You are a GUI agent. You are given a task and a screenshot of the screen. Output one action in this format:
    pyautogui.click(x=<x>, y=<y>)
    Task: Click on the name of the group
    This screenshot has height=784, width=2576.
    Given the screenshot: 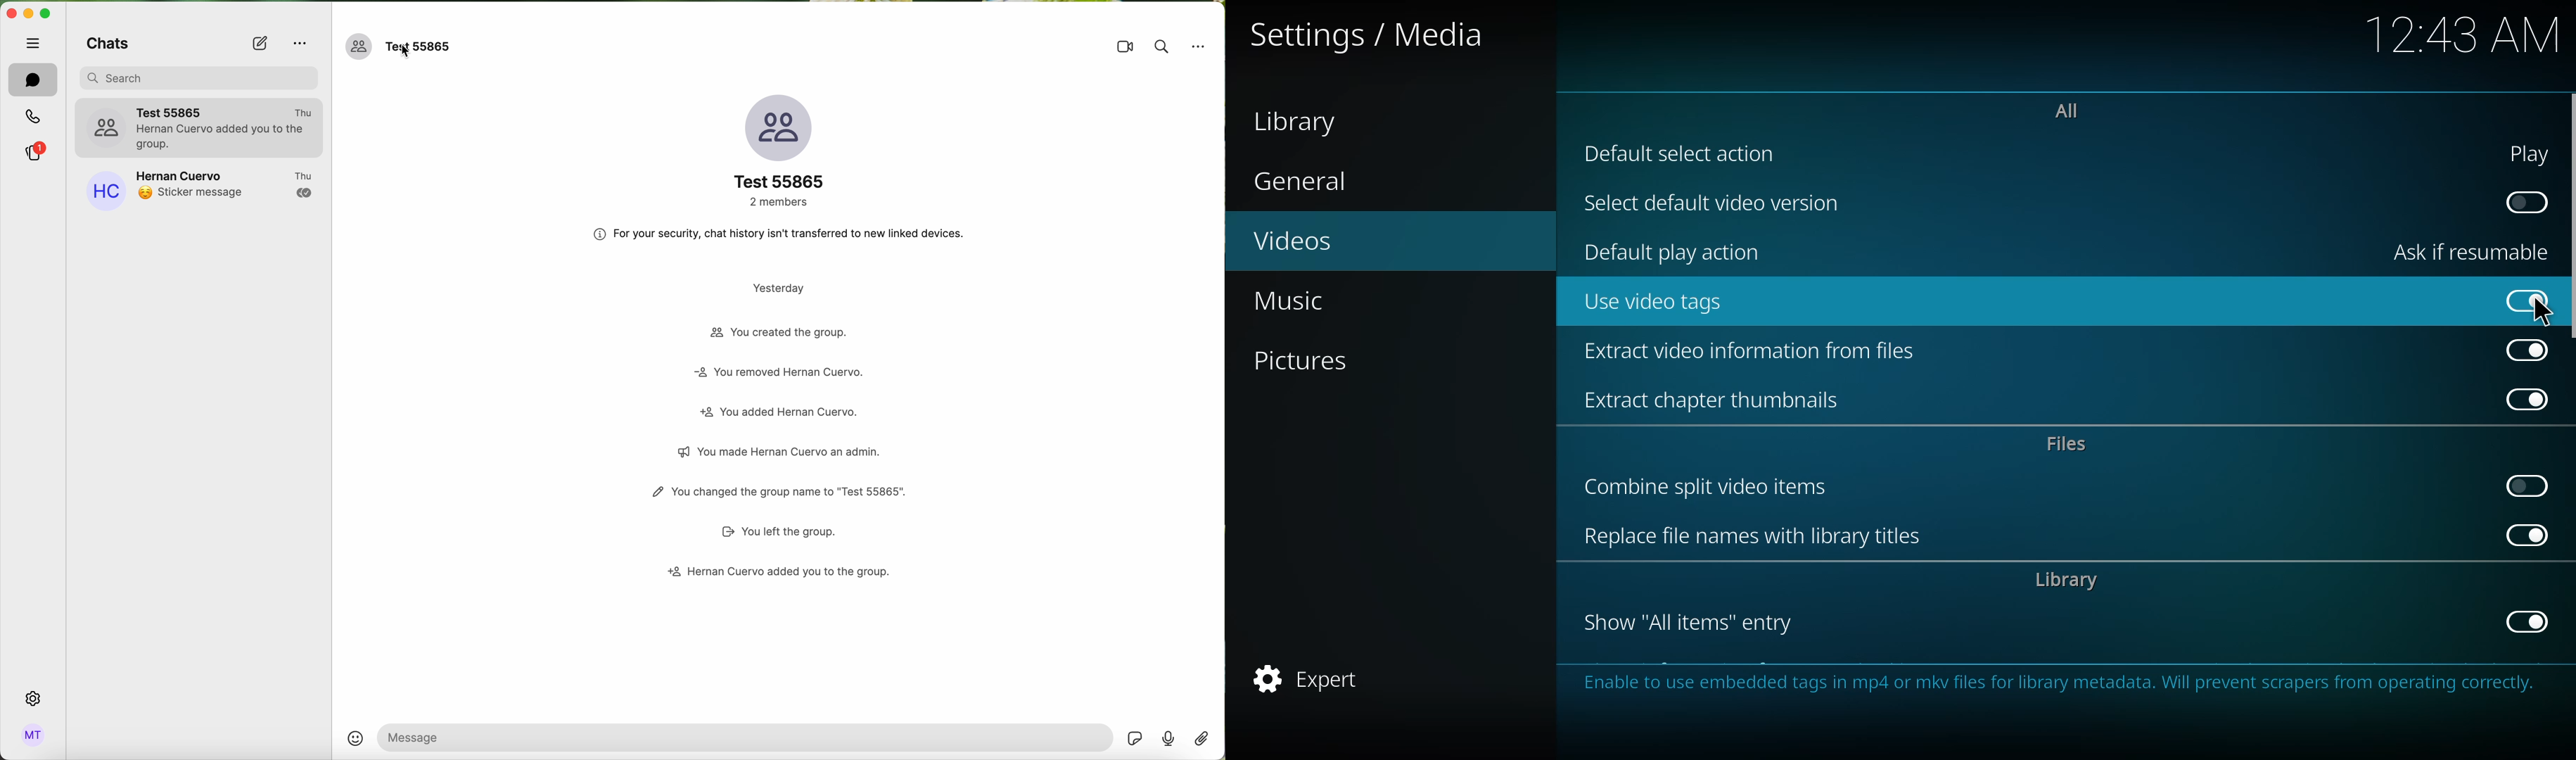 What is the action you would take?
    pyautogui.click(x=777, y=150)
    